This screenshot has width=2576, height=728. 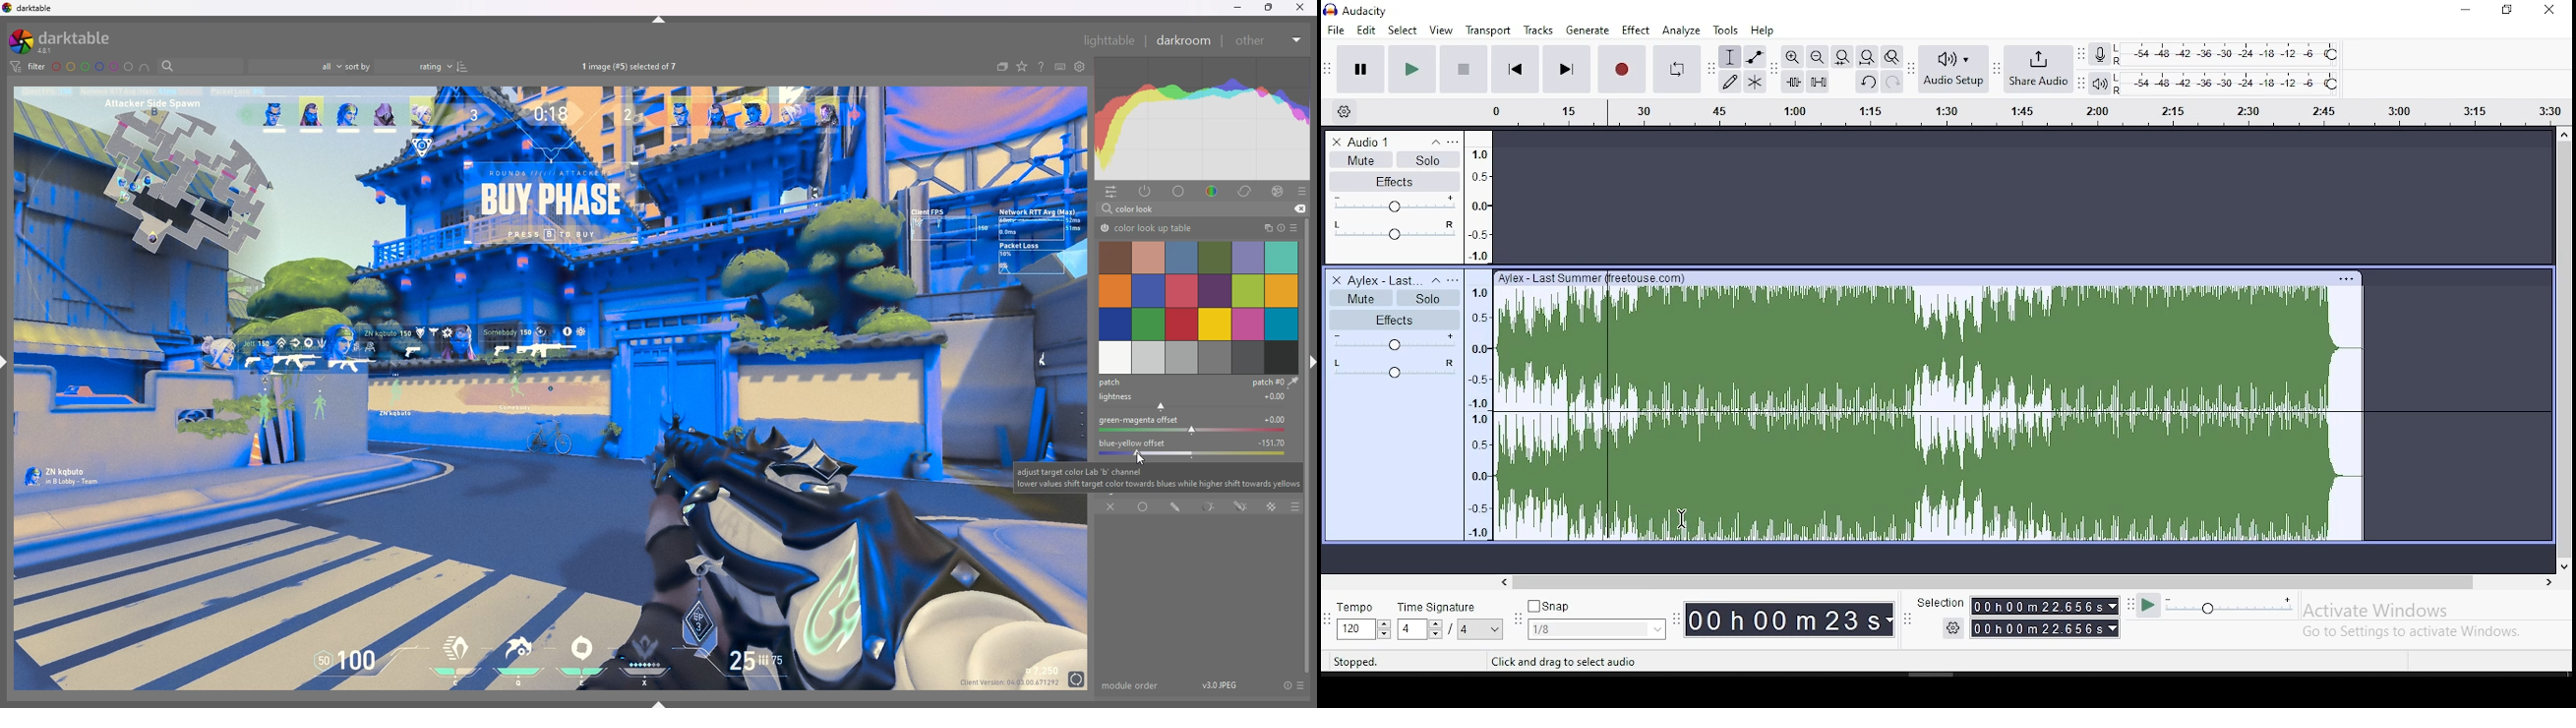 What do you see at coordinates (2216, 609) in the screenshot?
I see `play at speed/play at speed (once)` at bounding box center [2216, 609].